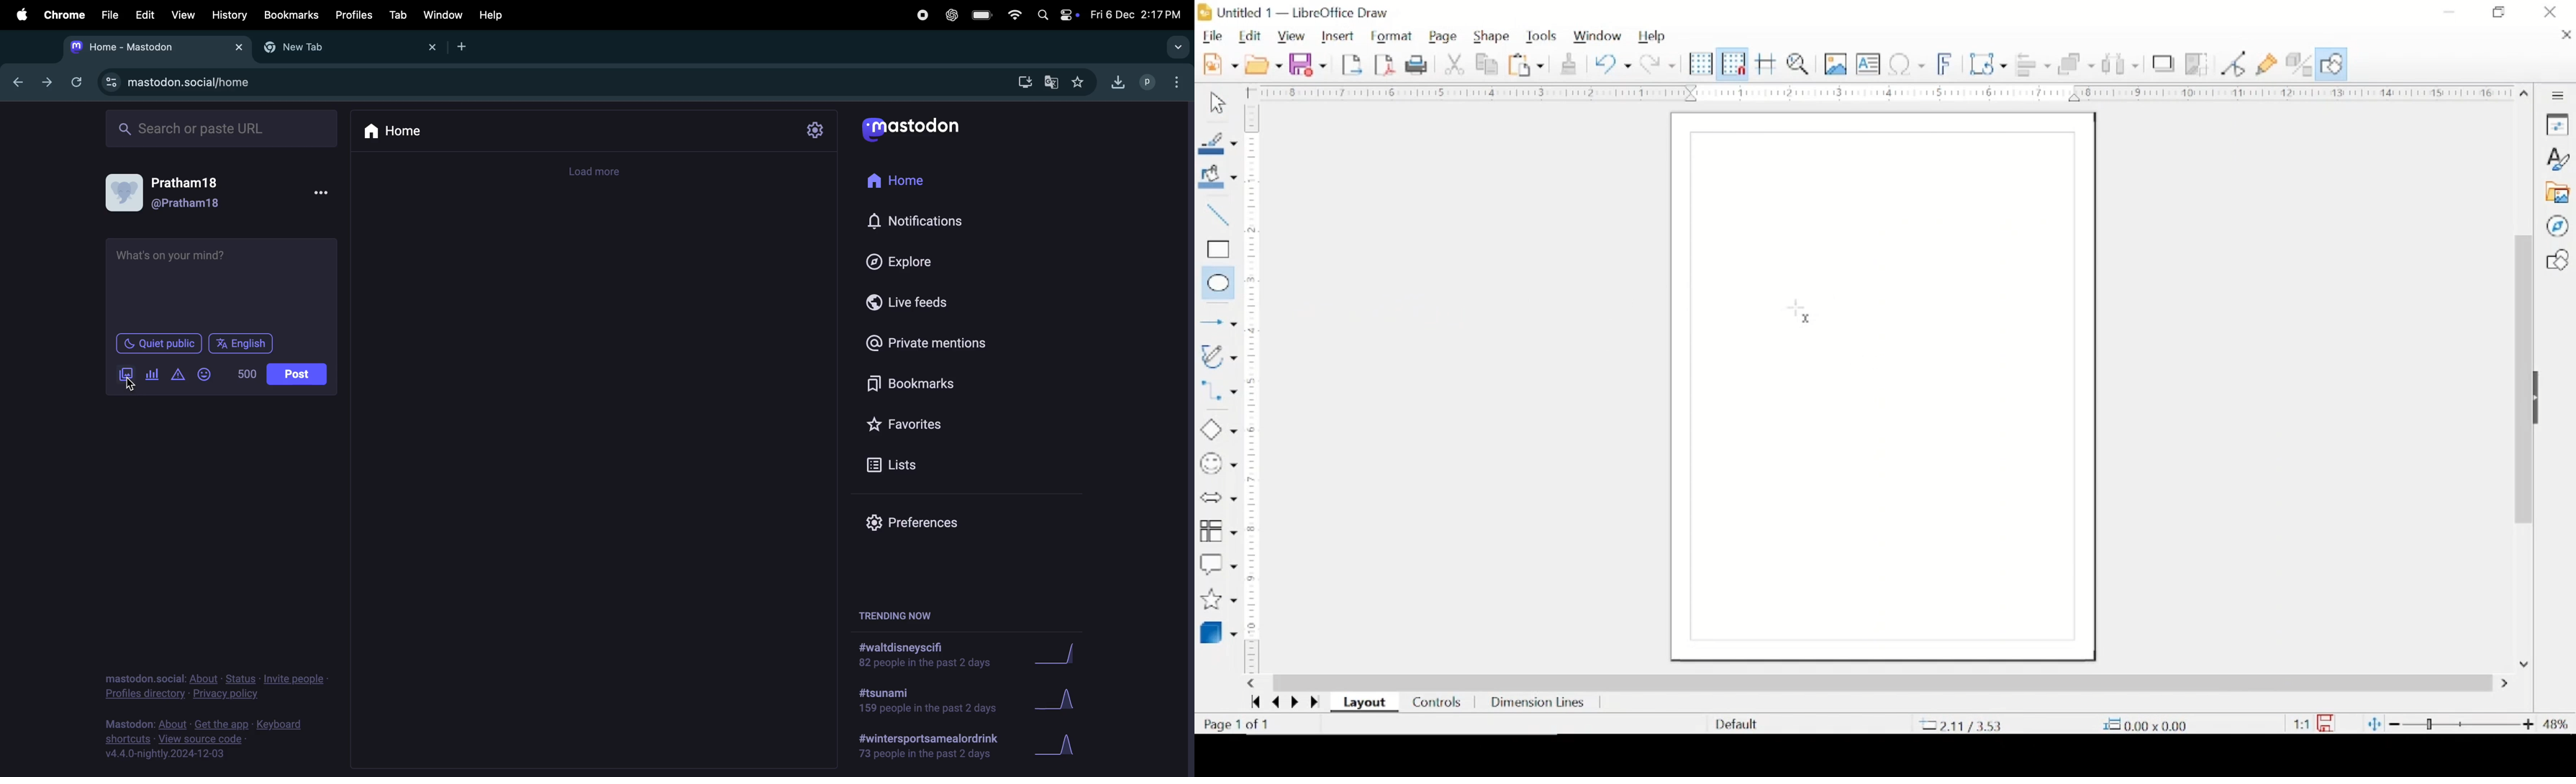 This screenshot has height=784, width=2576. Describe the element at coordinates (1218, 464) in the screenshot. I see `symbol shapes` at that location.